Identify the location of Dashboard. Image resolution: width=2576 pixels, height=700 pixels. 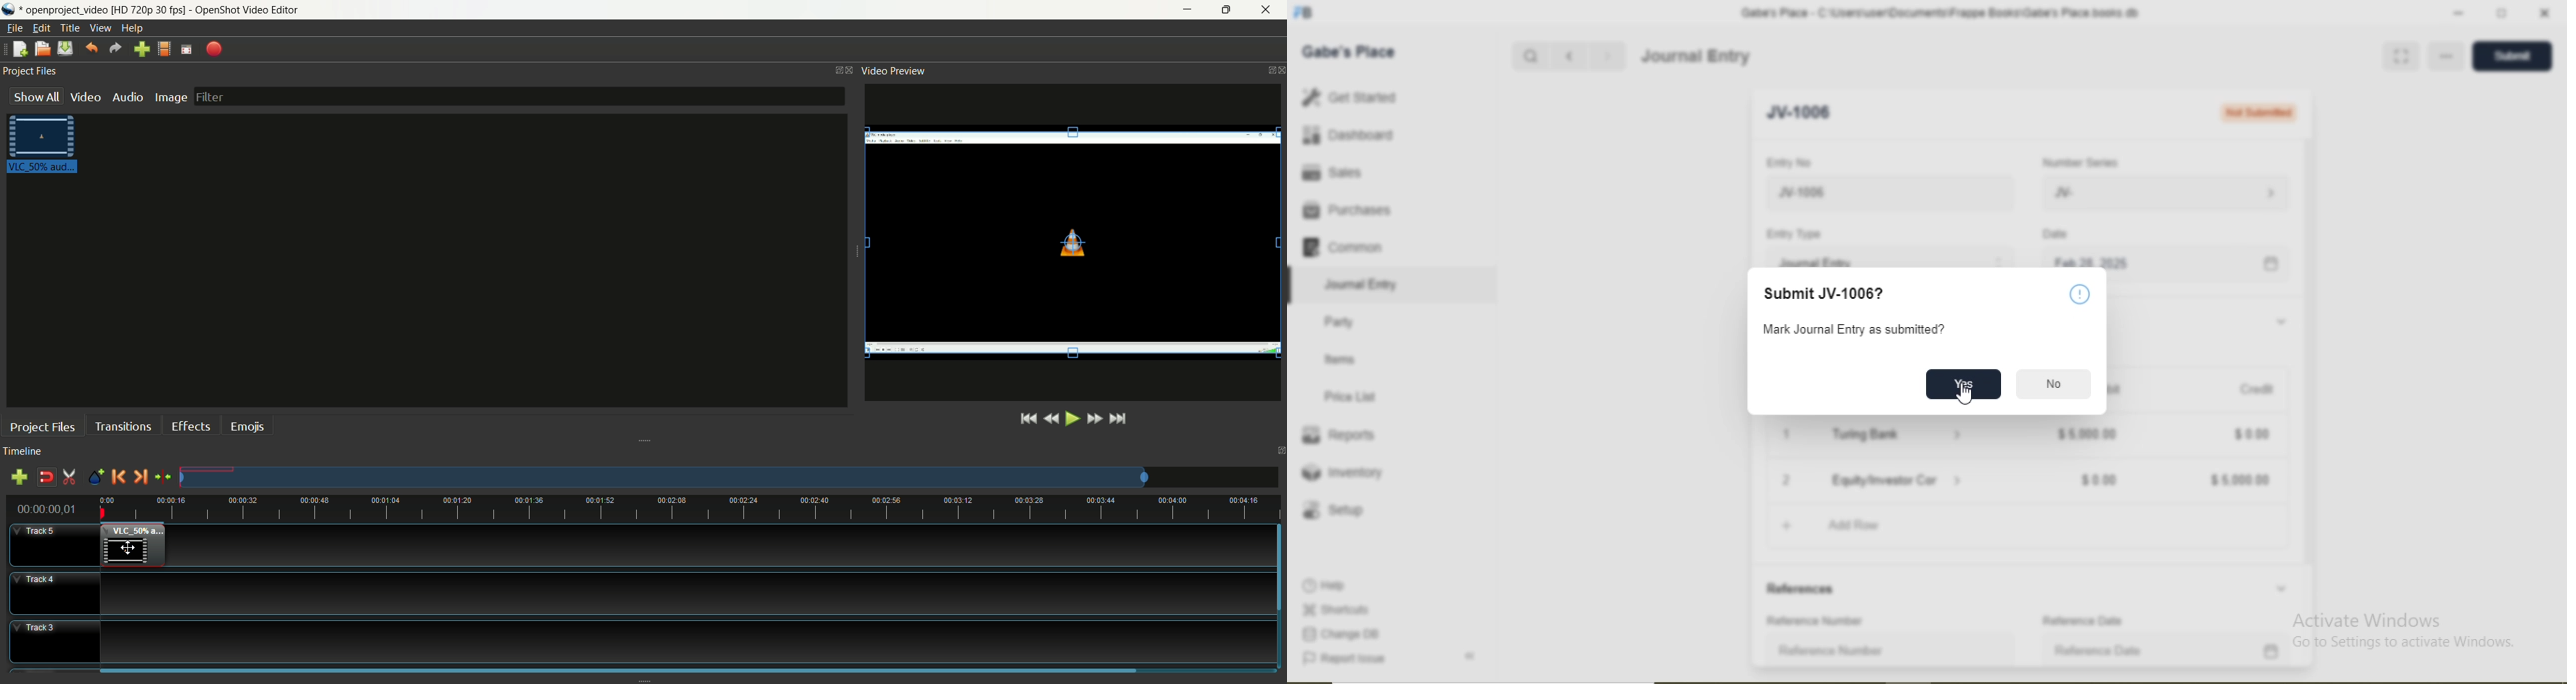
(1349, 134).